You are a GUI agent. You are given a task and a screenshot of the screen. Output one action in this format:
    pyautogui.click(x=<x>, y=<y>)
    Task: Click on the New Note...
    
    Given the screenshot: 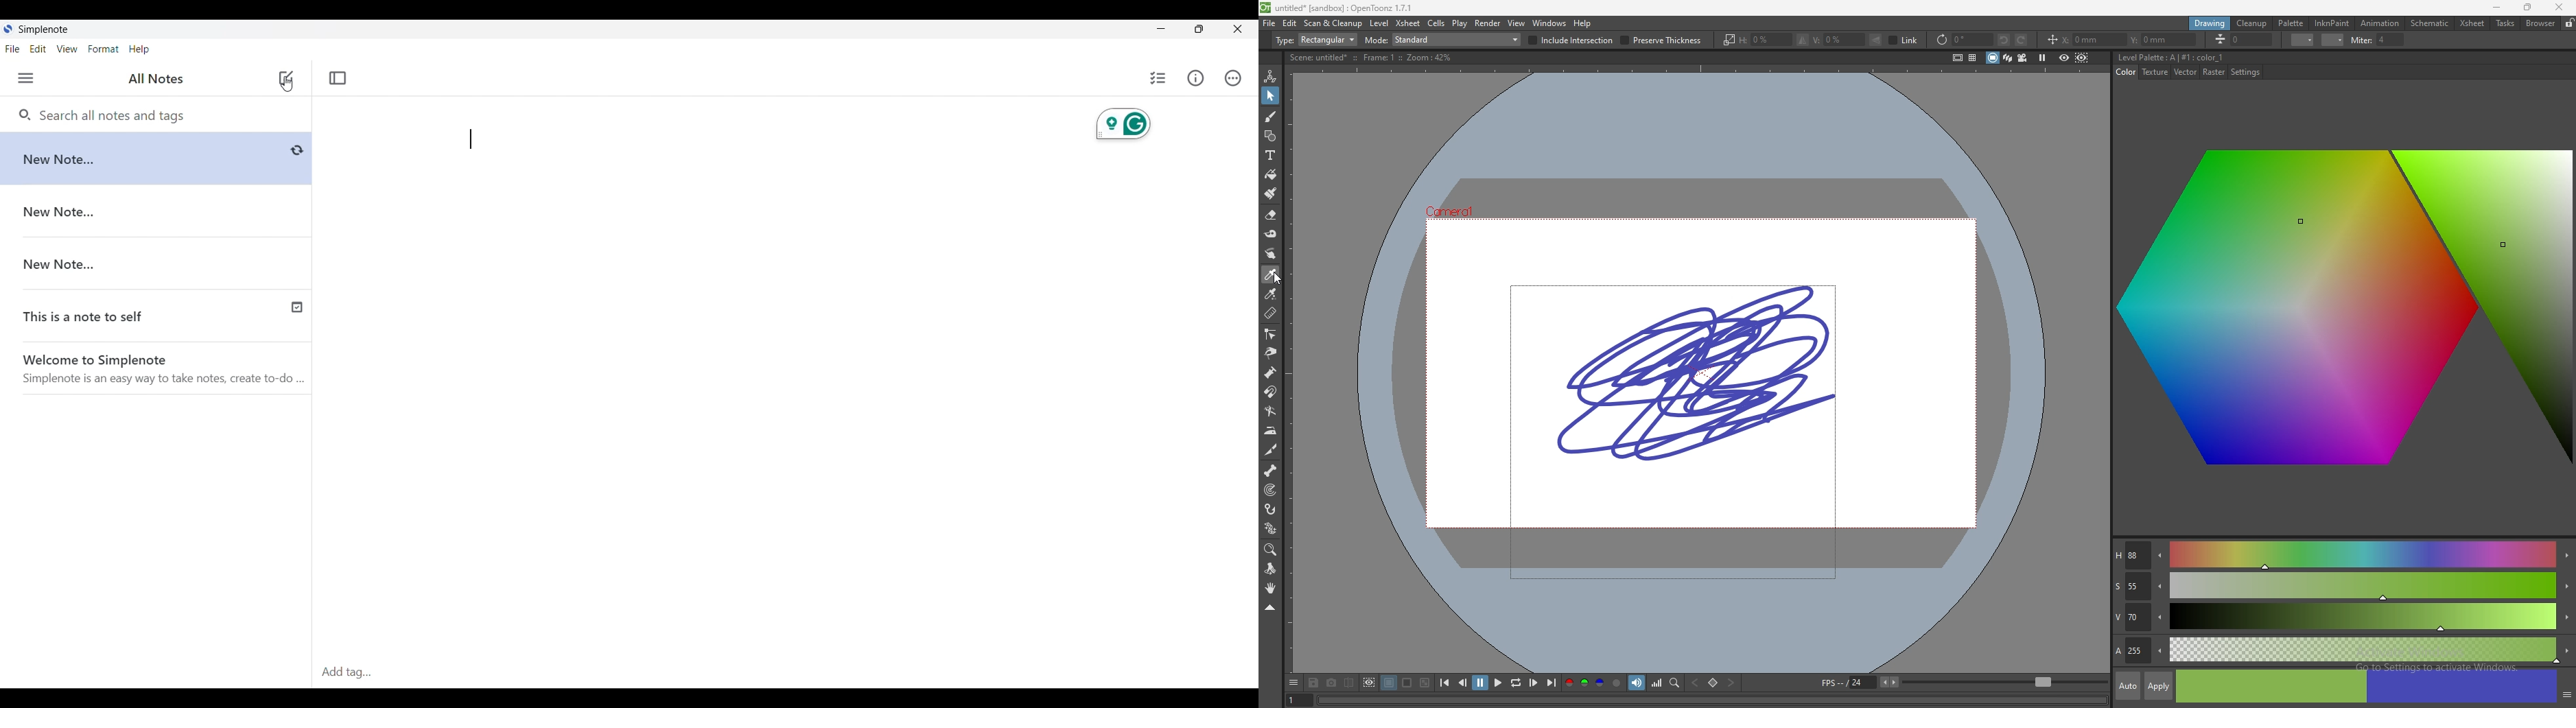 What is the action you would take?
    pyautogui.click(x=153, y=214)
    